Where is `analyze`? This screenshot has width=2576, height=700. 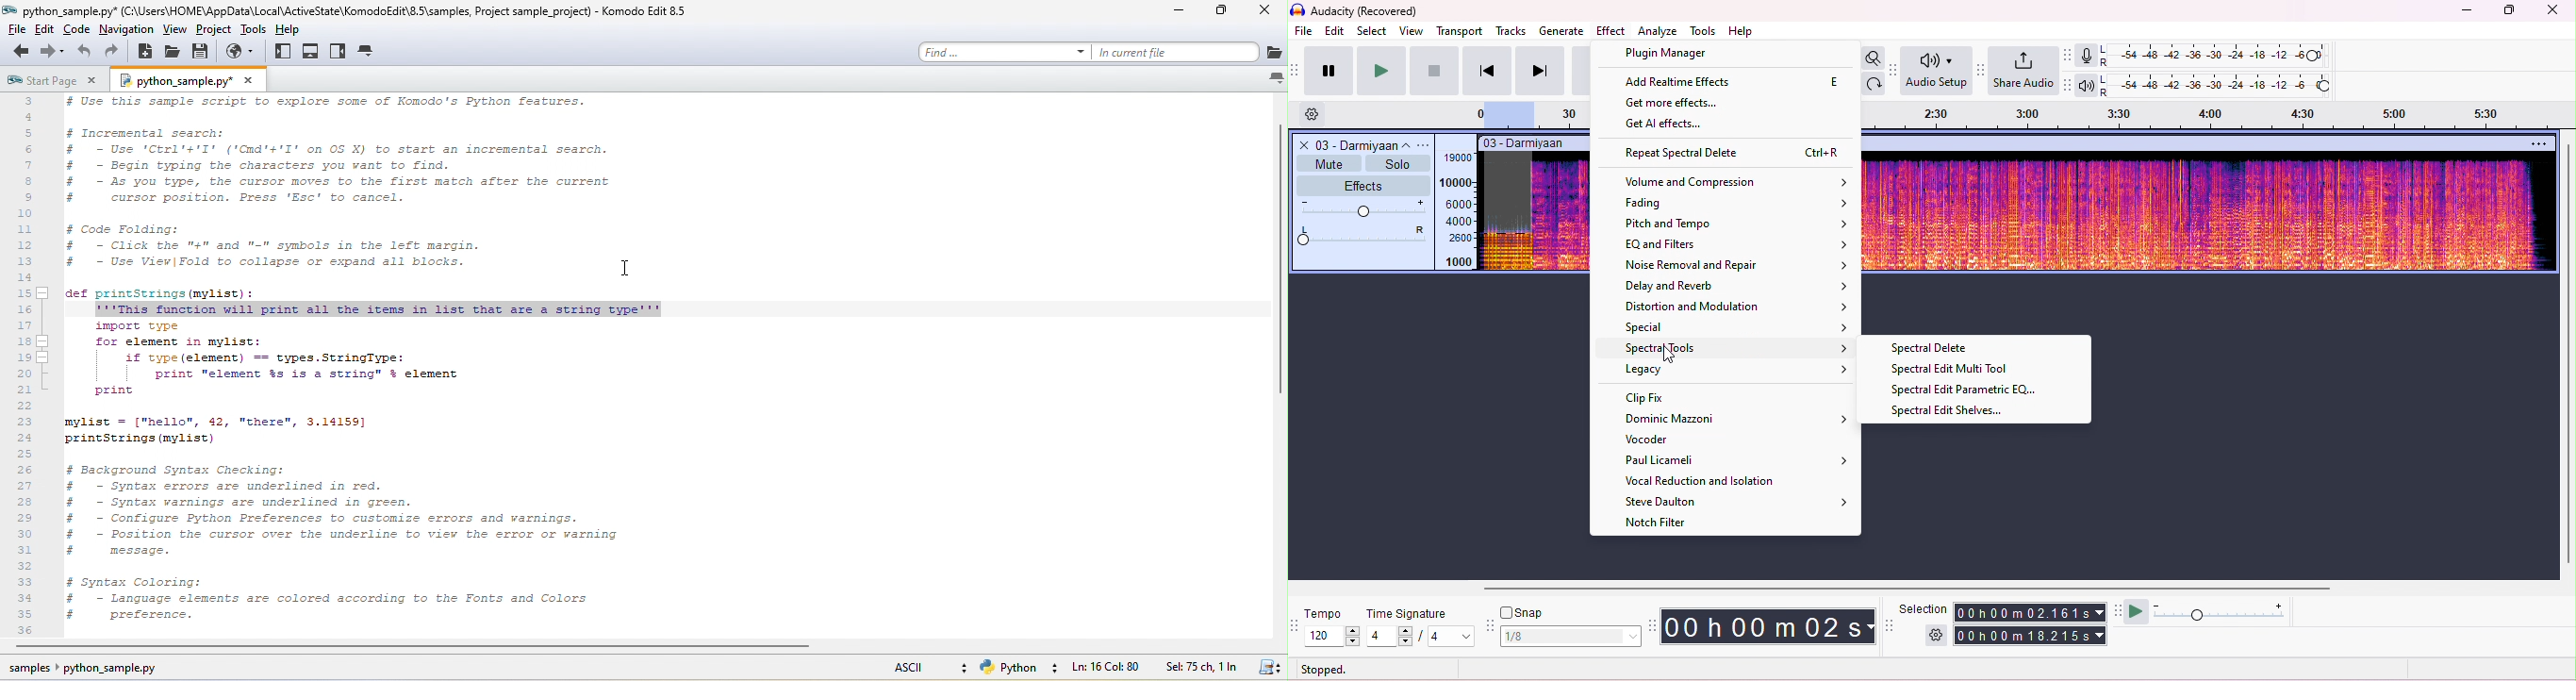 analyze is located at coordinates (1657, 31).